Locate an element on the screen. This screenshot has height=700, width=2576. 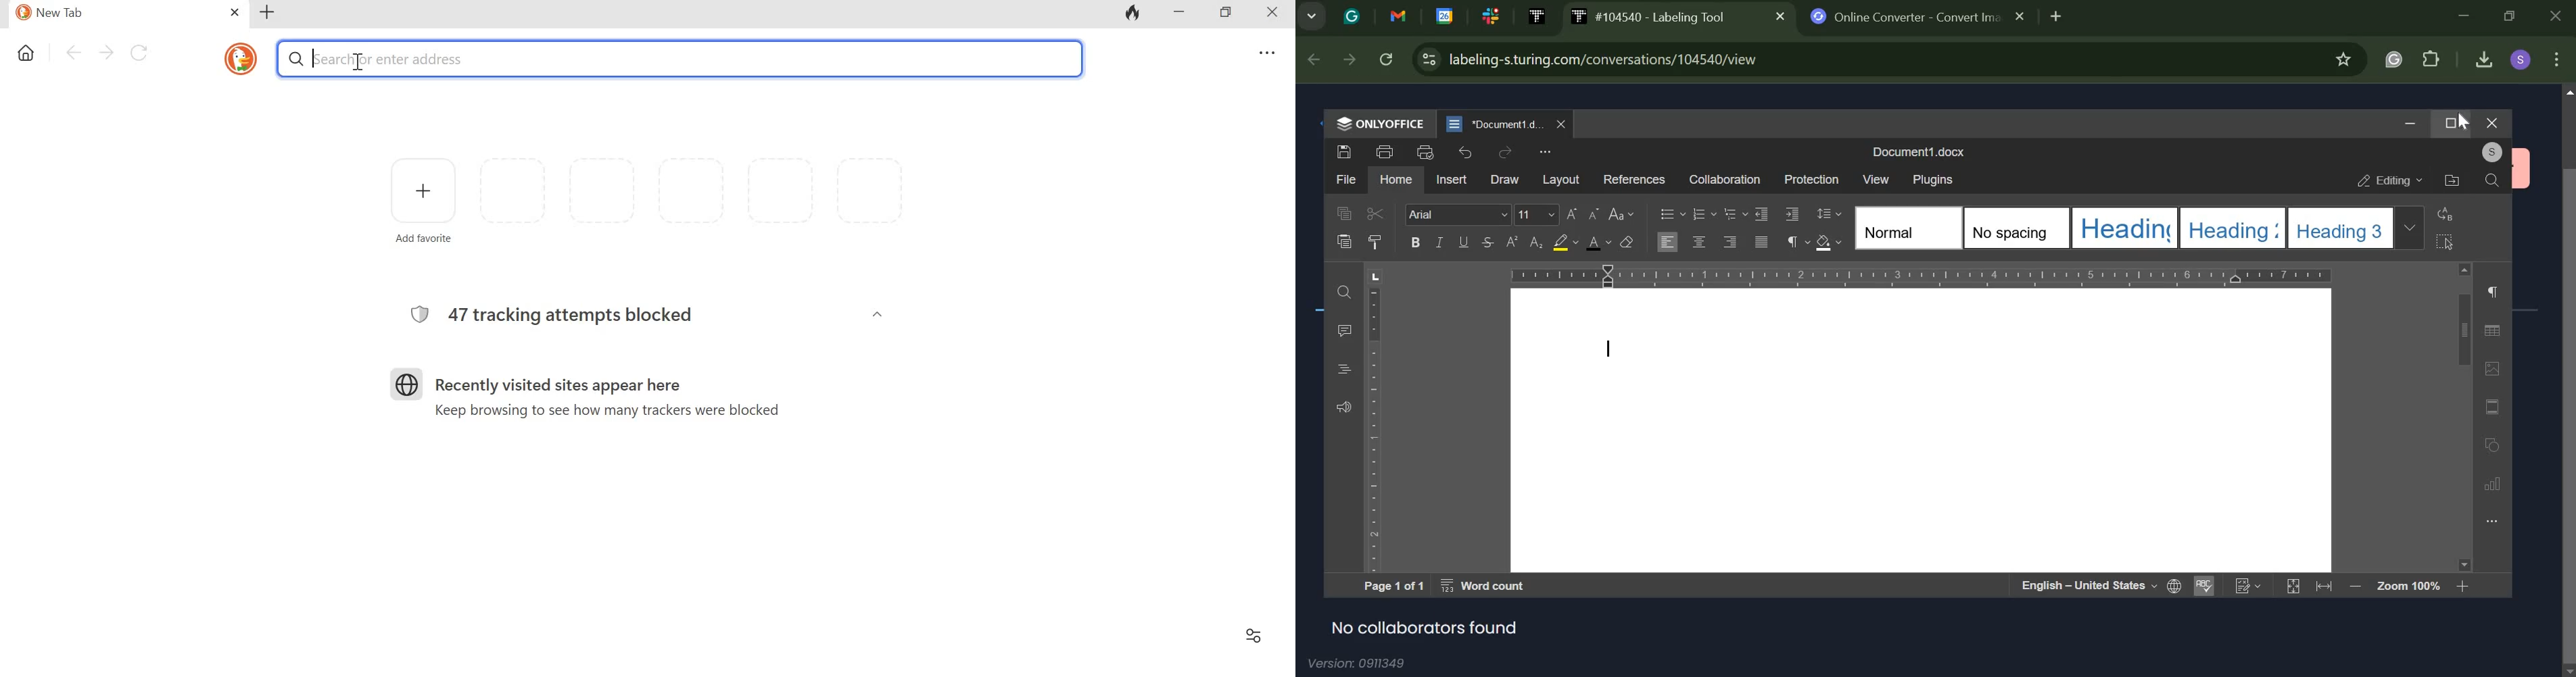
Document1.docx is located at coordinates (1919, 153).